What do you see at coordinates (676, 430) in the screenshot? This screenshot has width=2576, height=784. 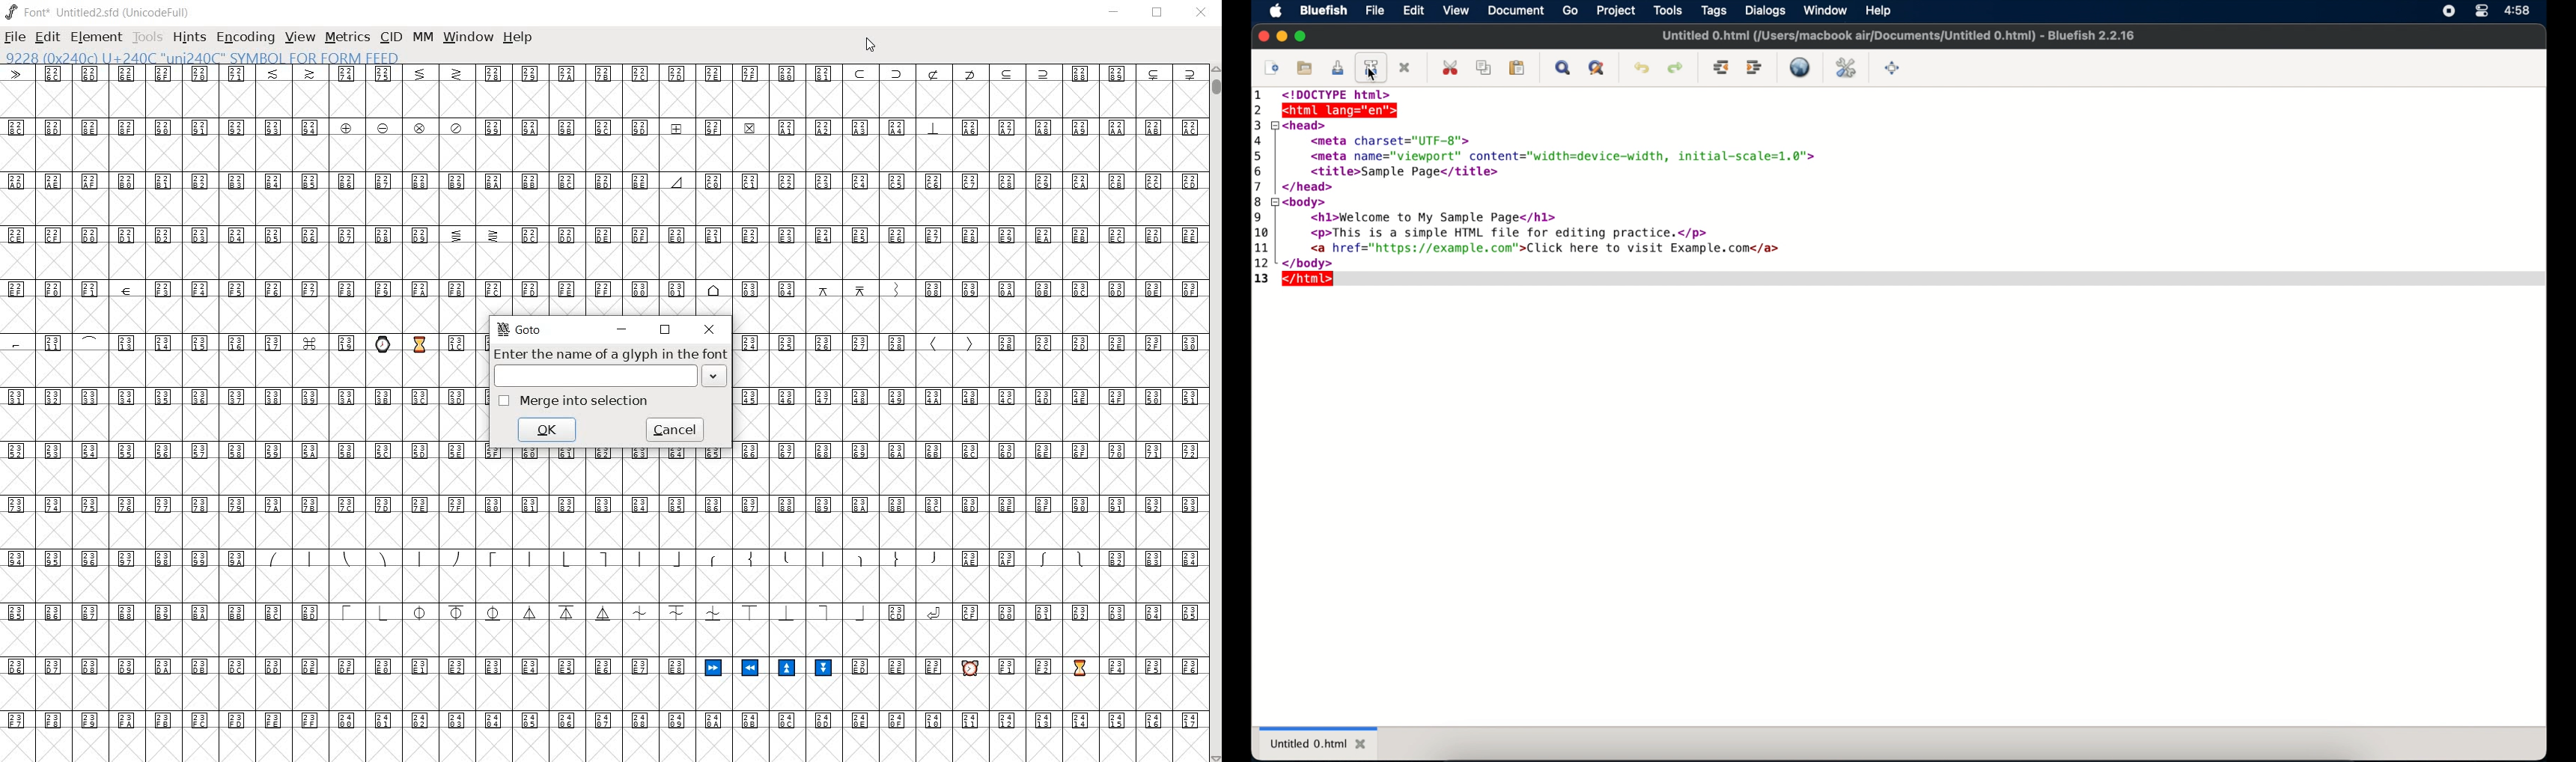 I see `cancel` at bounding box center [676, 430].